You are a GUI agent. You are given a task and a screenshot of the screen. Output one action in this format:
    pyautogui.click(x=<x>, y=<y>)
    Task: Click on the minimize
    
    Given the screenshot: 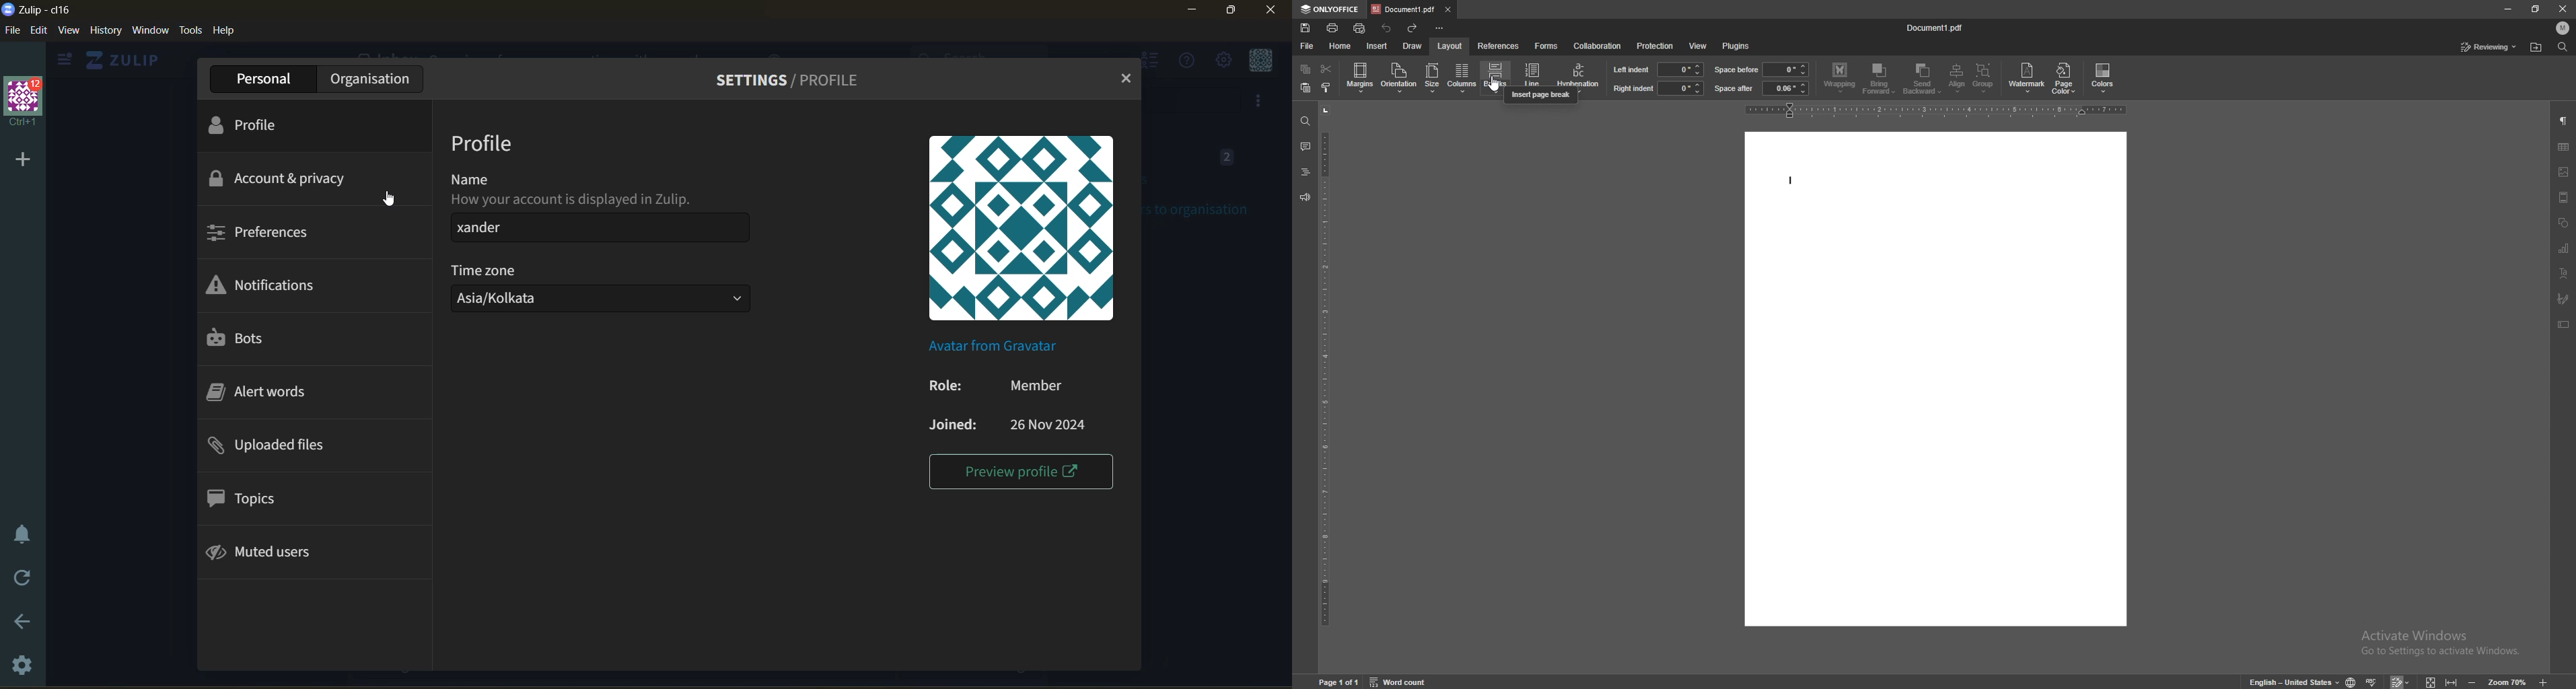 What is the action you would take?
    pyautogui.click(x=1194, y=12)
    